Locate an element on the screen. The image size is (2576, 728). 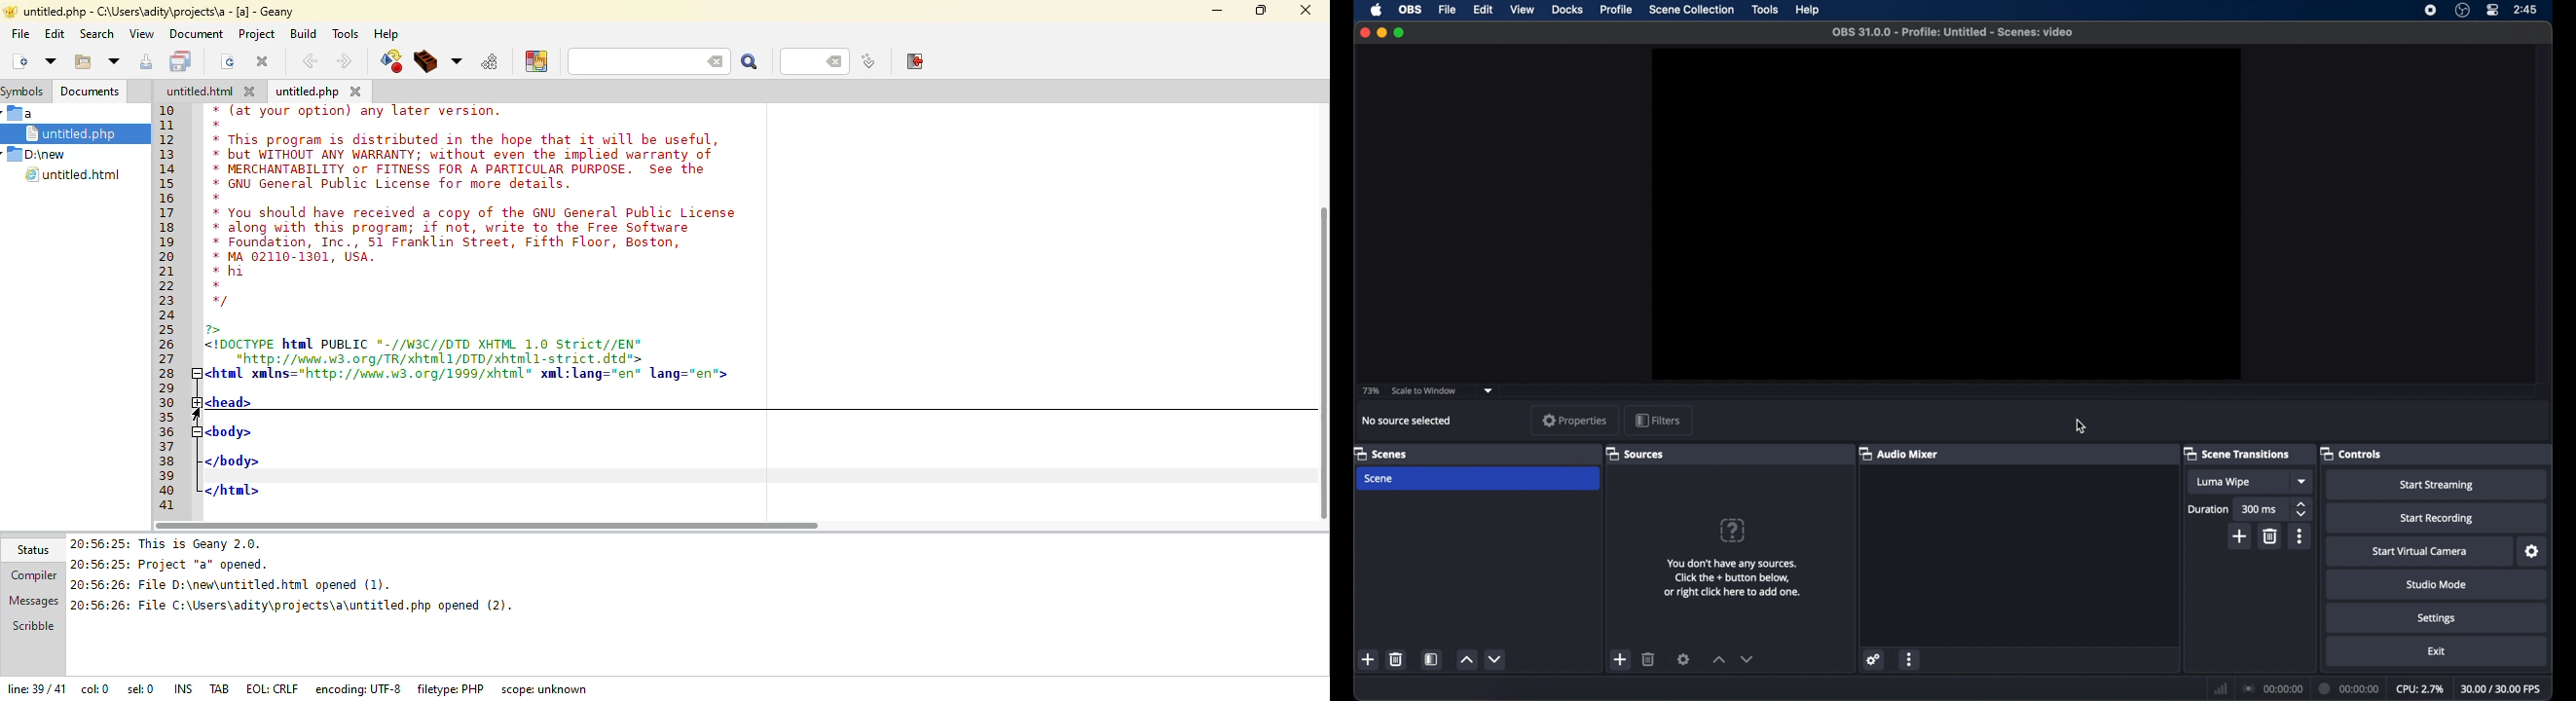
settings is located at coordinates (1684, 658).